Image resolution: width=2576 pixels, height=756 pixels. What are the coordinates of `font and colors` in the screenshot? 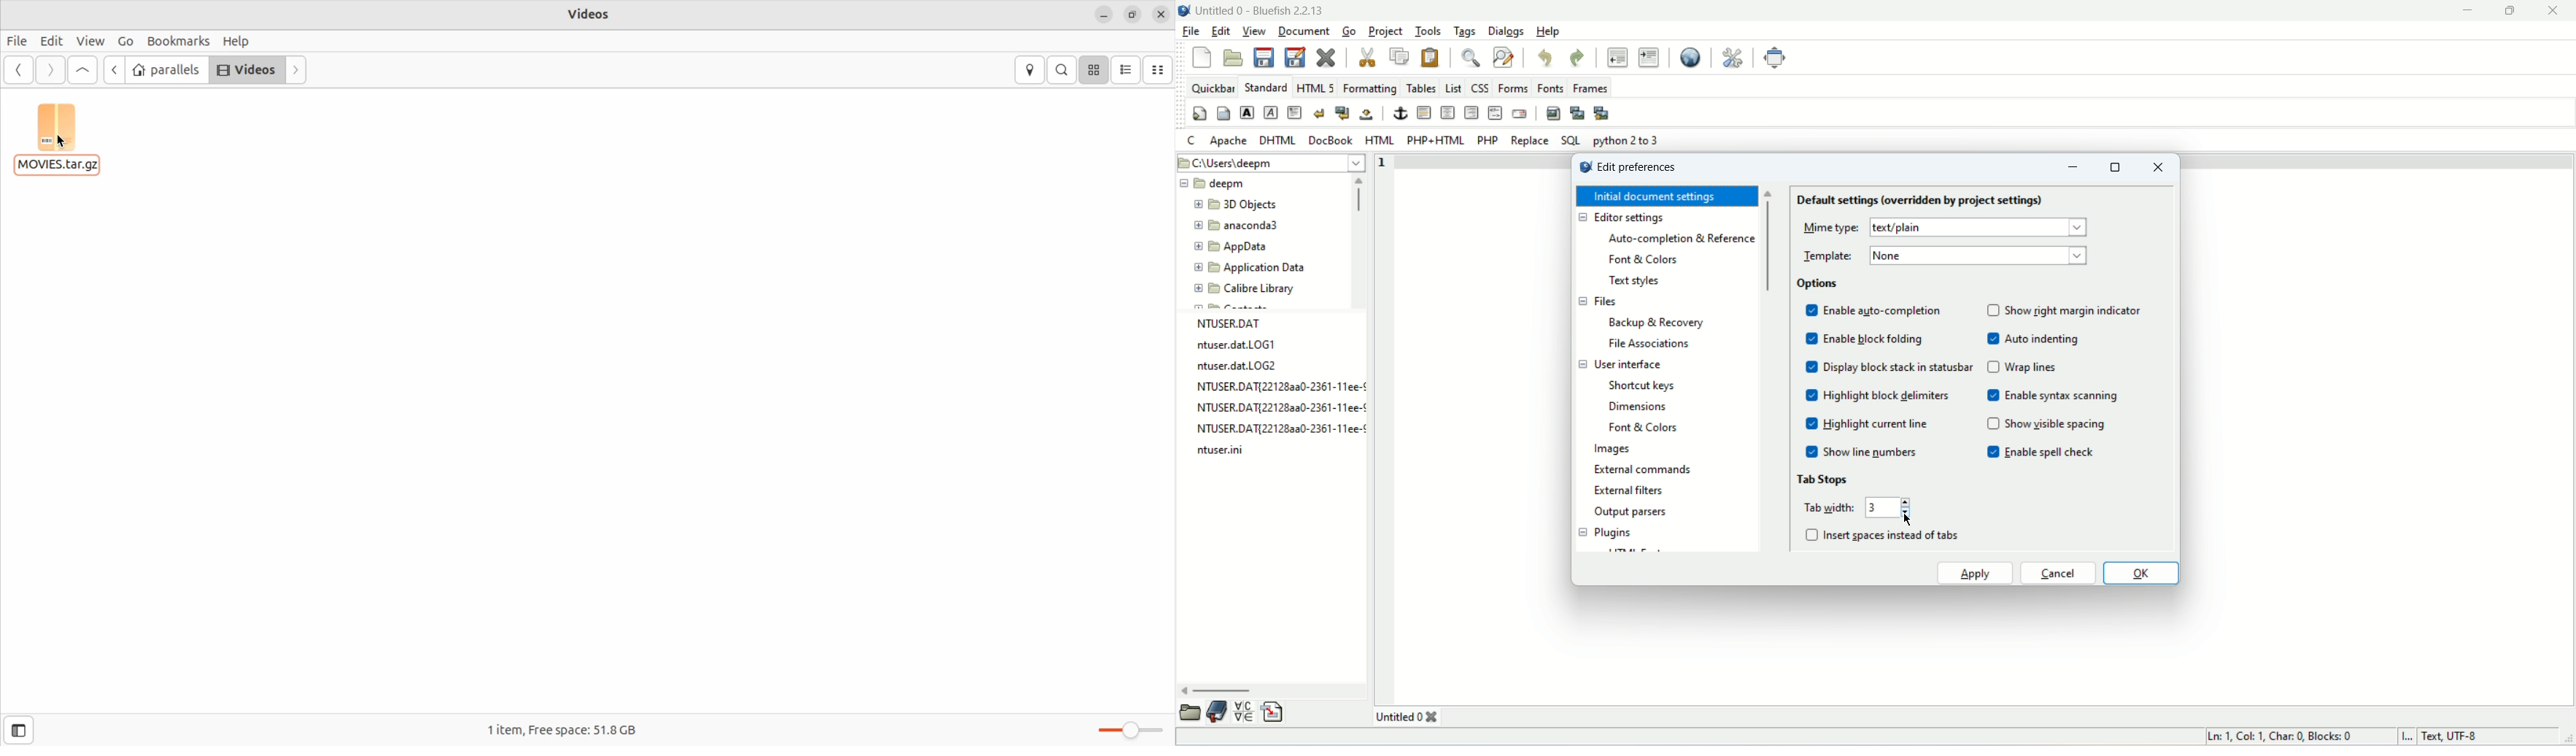 It's located at (1644, 429).